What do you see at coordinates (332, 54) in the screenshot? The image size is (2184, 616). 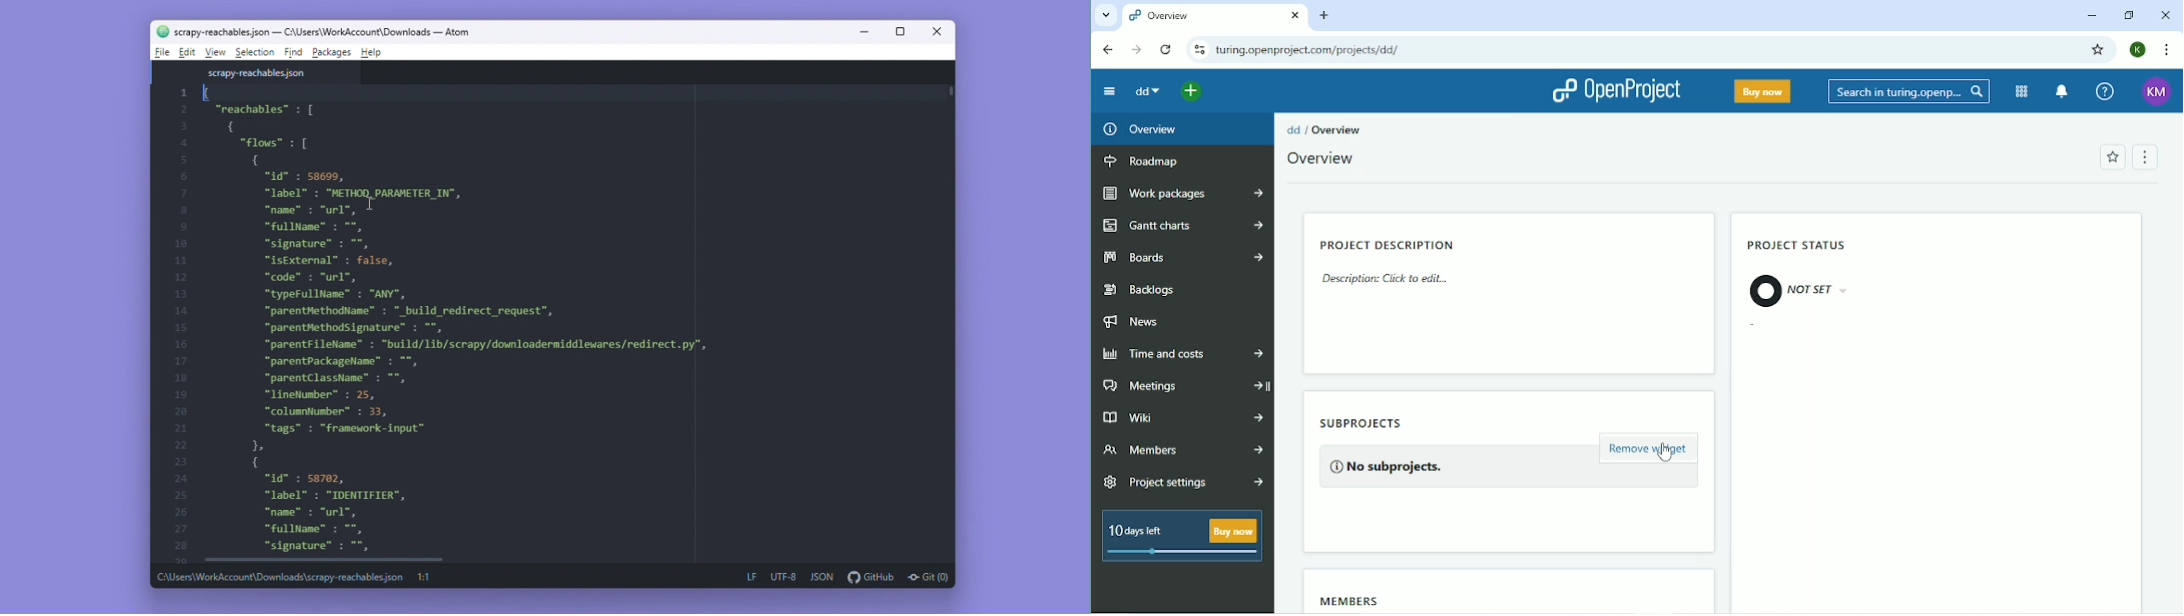 I see `Packages` at bounding box center [332, 54].